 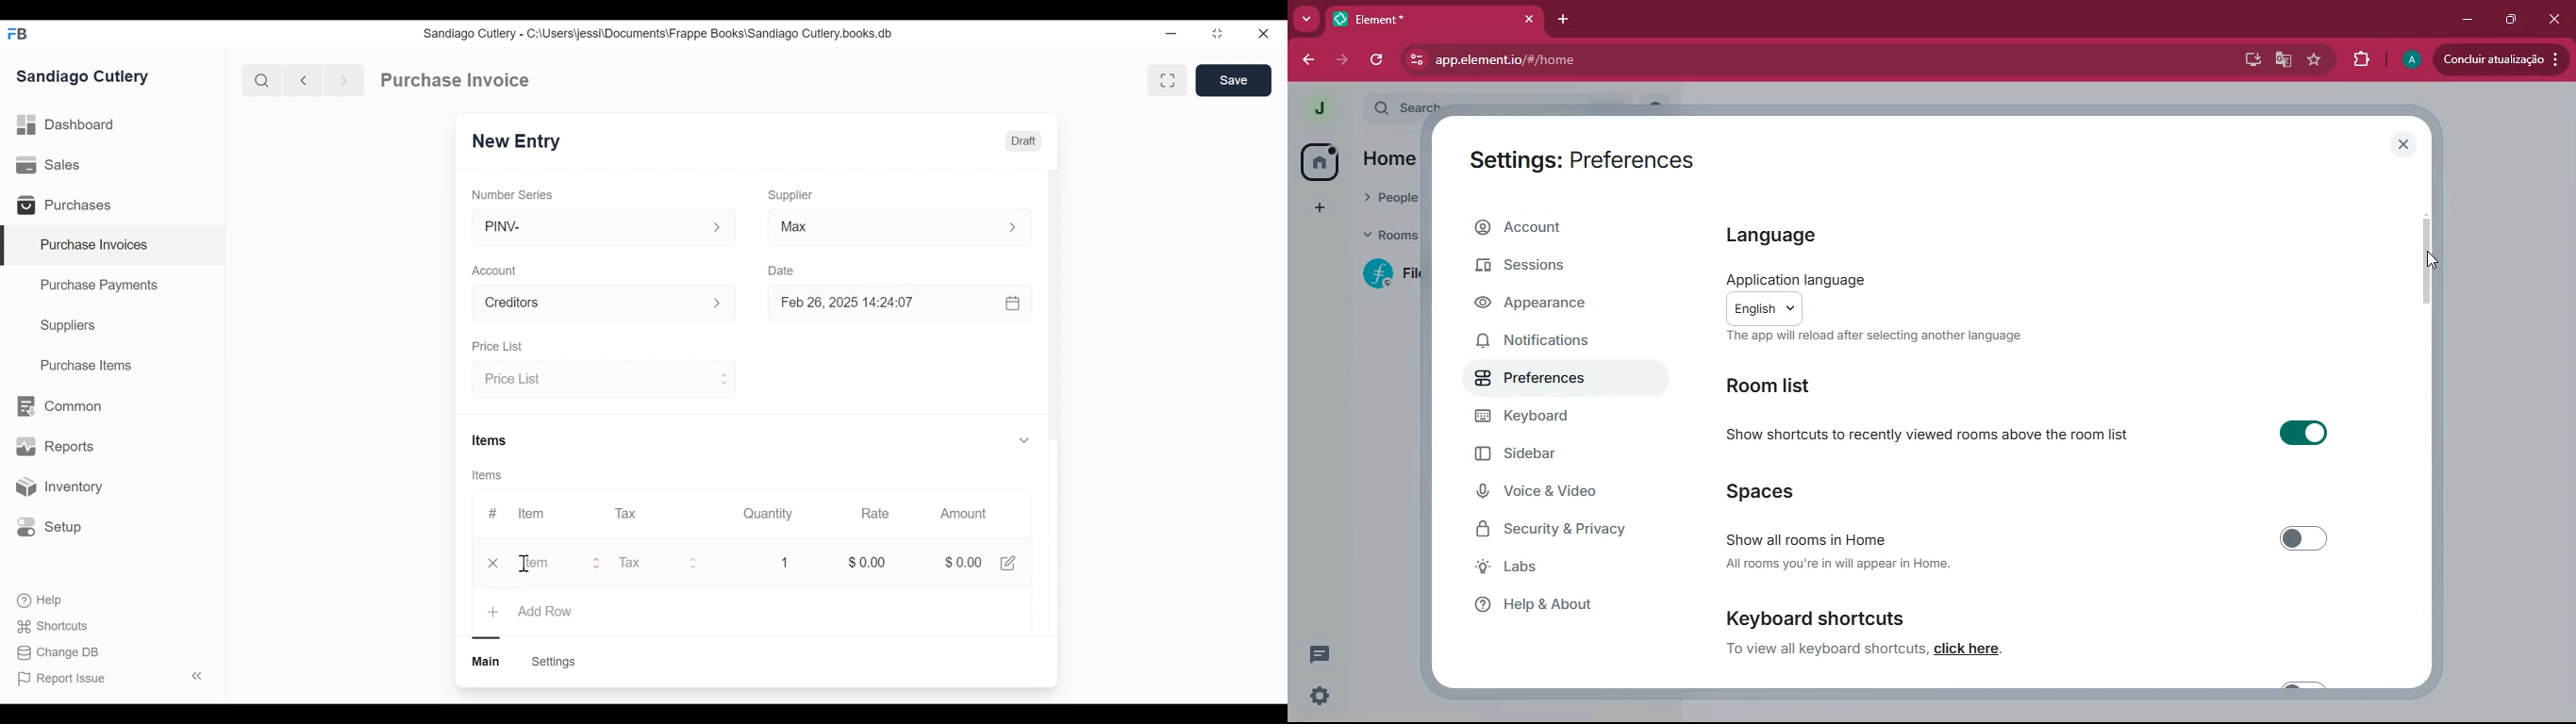 I want to click on Common, so click(x=58, y=406).